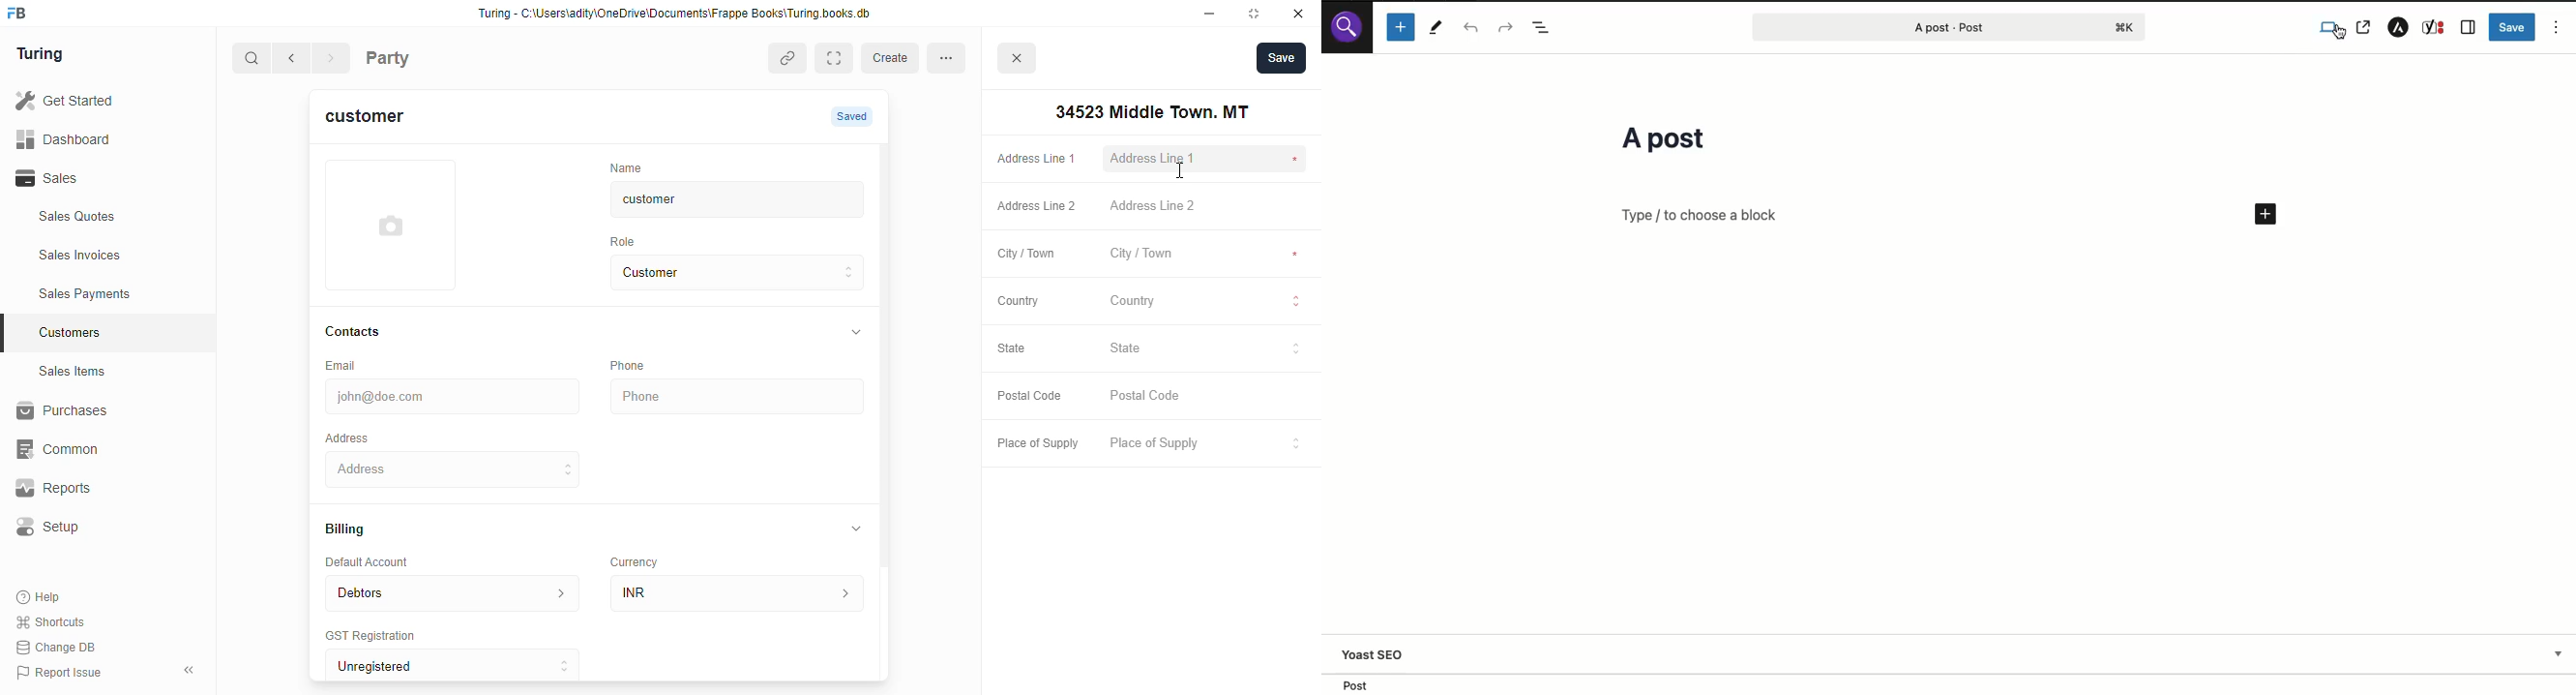 The height and width of the screenshot is (700, 2576). What do you see at coordinates (461, 666) in the screenshot?
I see `Unregistered` at bounding box center [461, 666].